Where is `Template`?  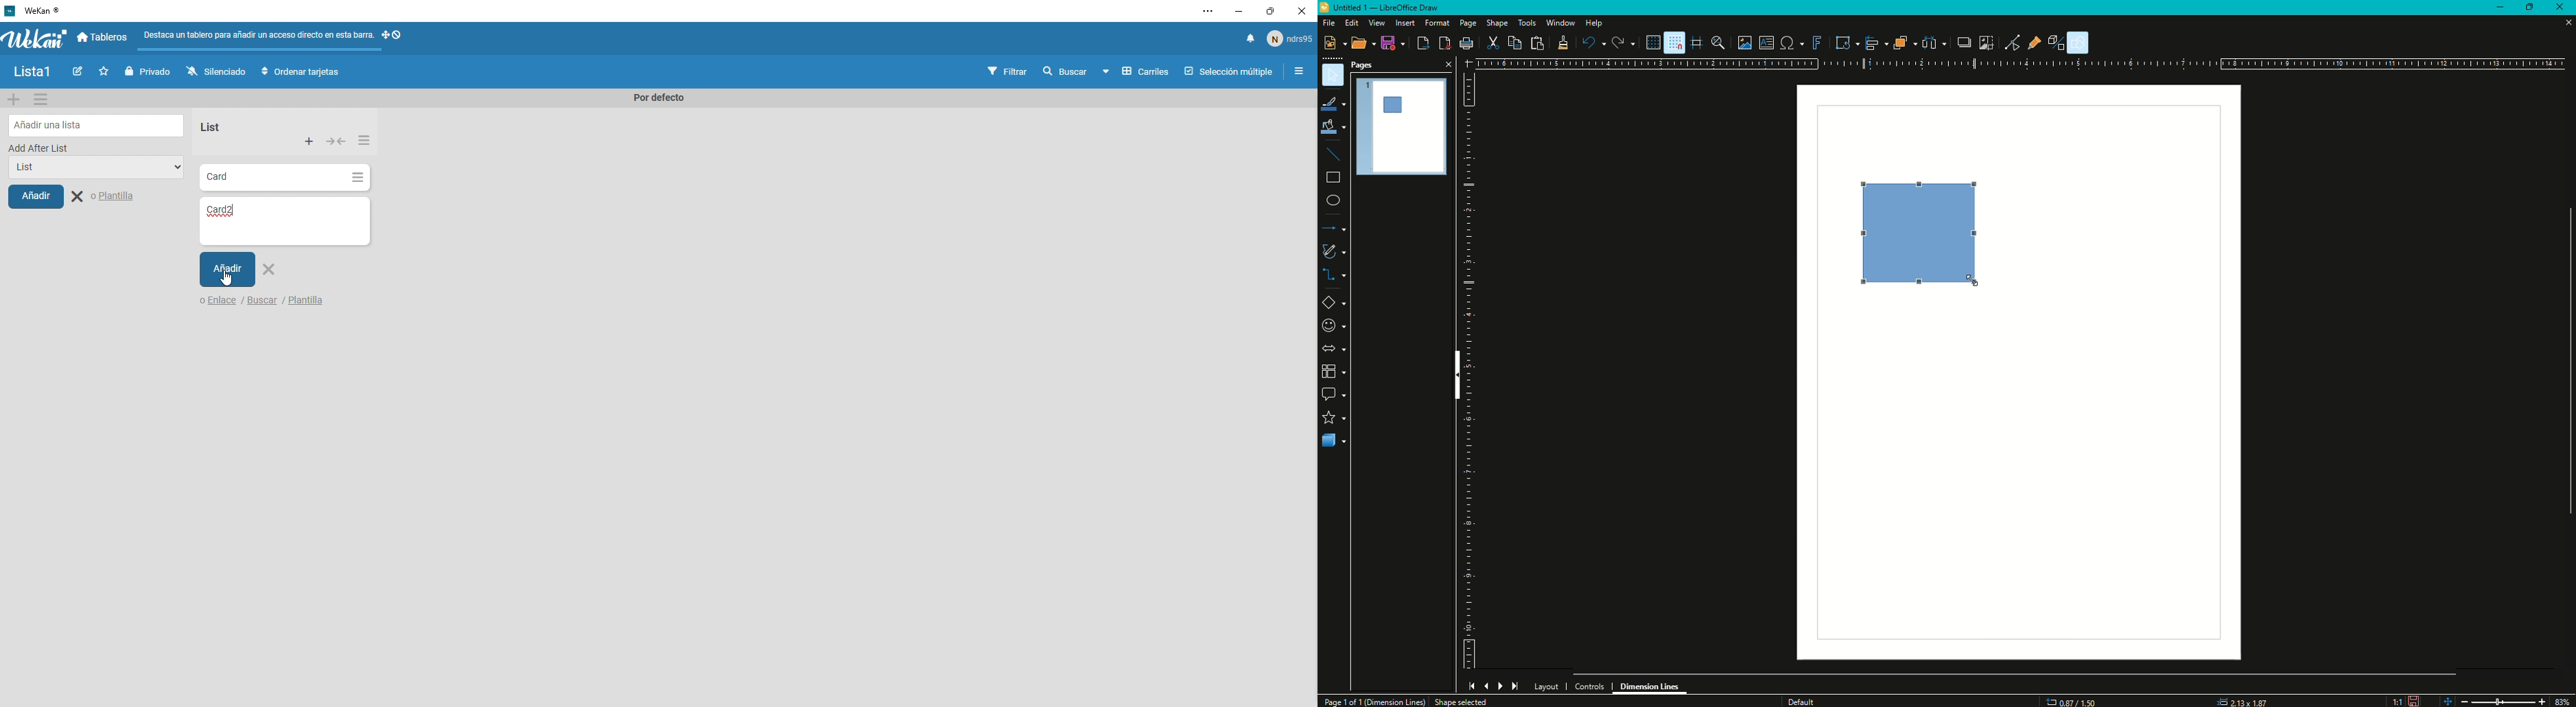
Template is located at coordinates (306, 301).